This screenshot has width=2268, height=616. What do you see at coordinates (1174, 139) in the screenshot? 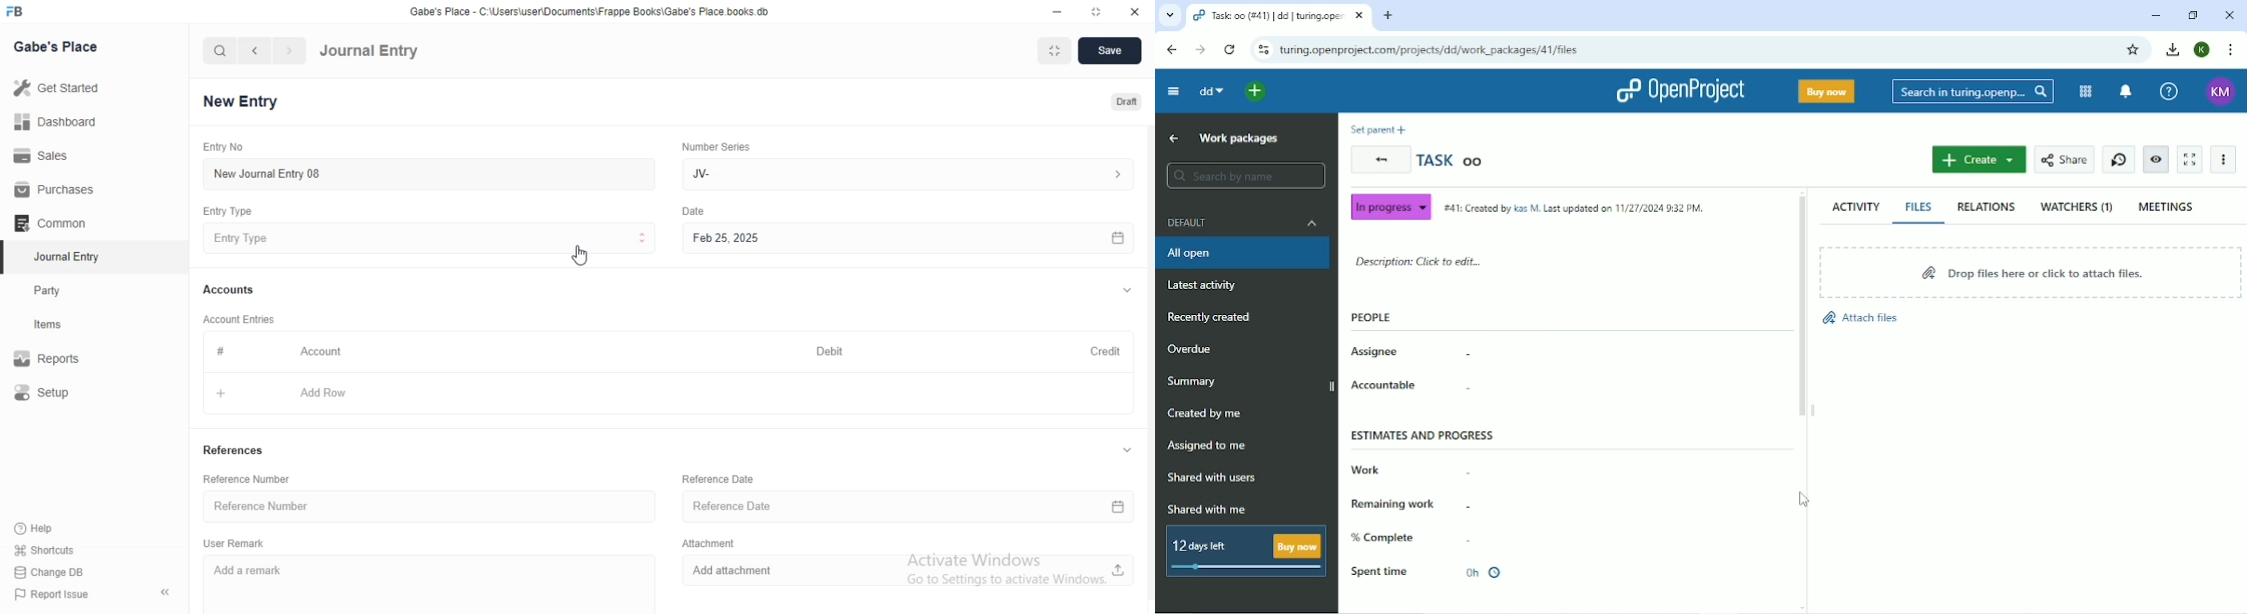
I see `Up` at bounding box center [1174, 139].